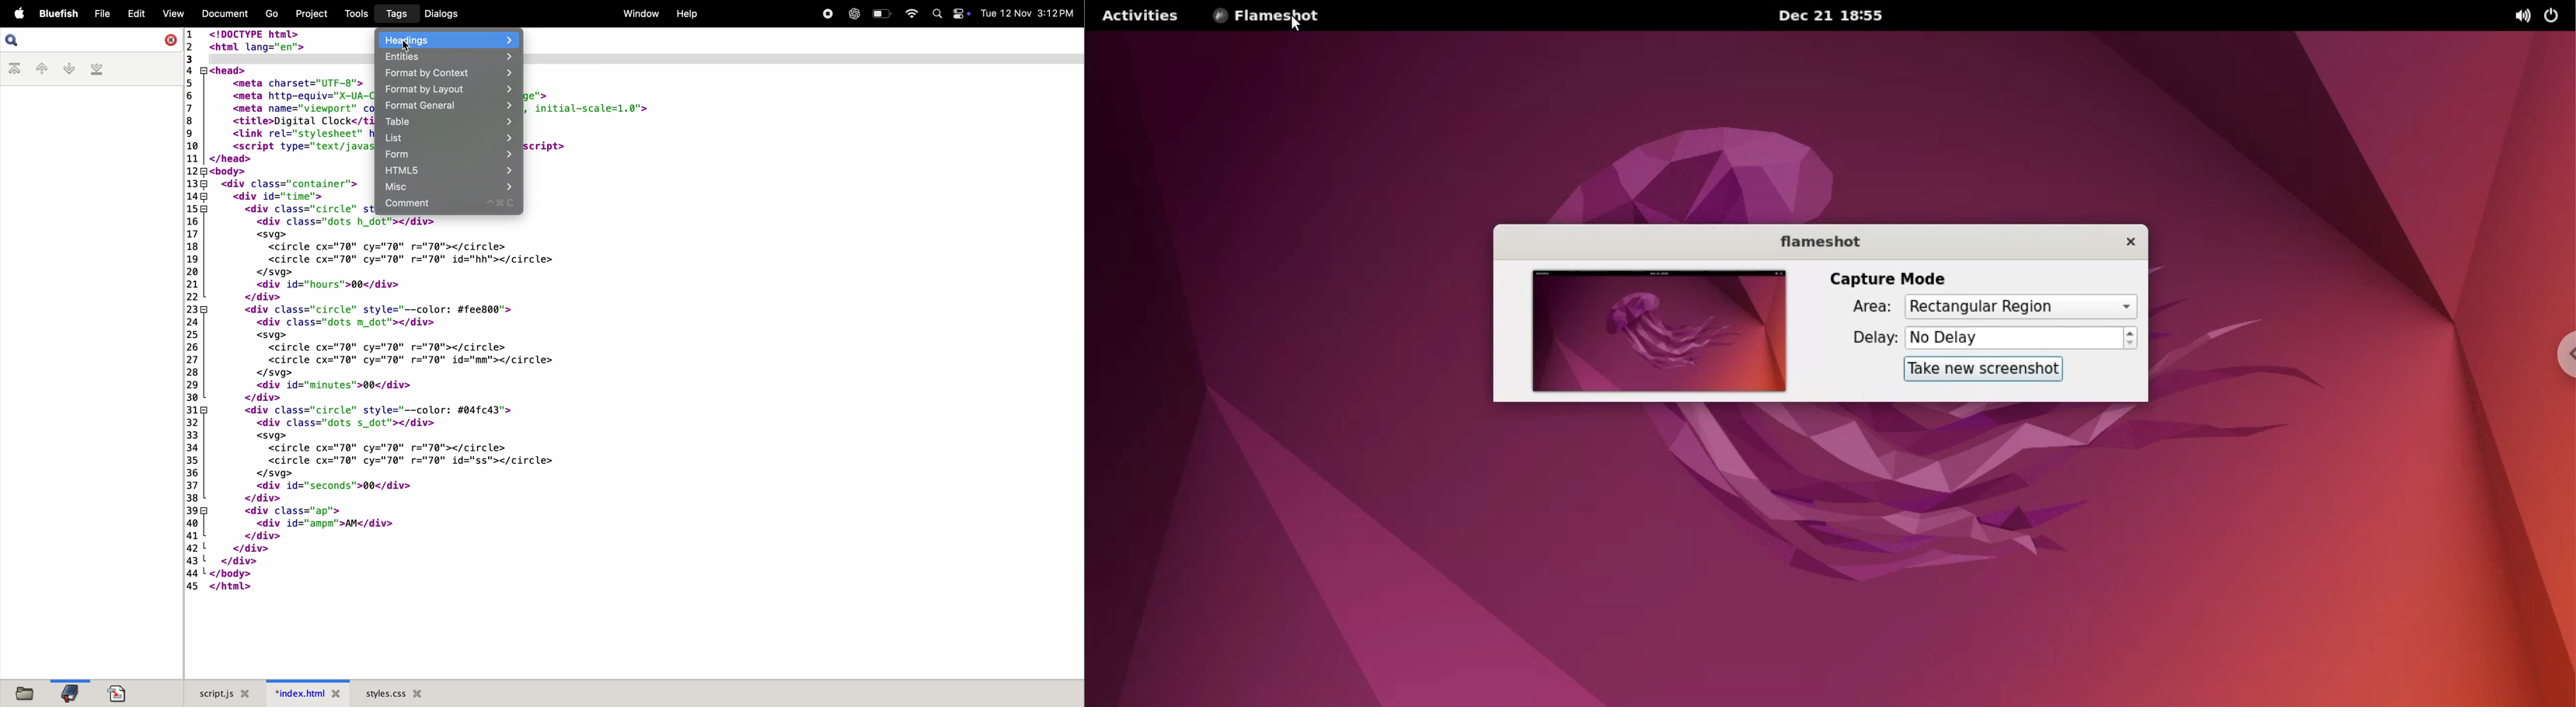 The image size is (2576, 728). I want to click on power options, so click(2554, 16).